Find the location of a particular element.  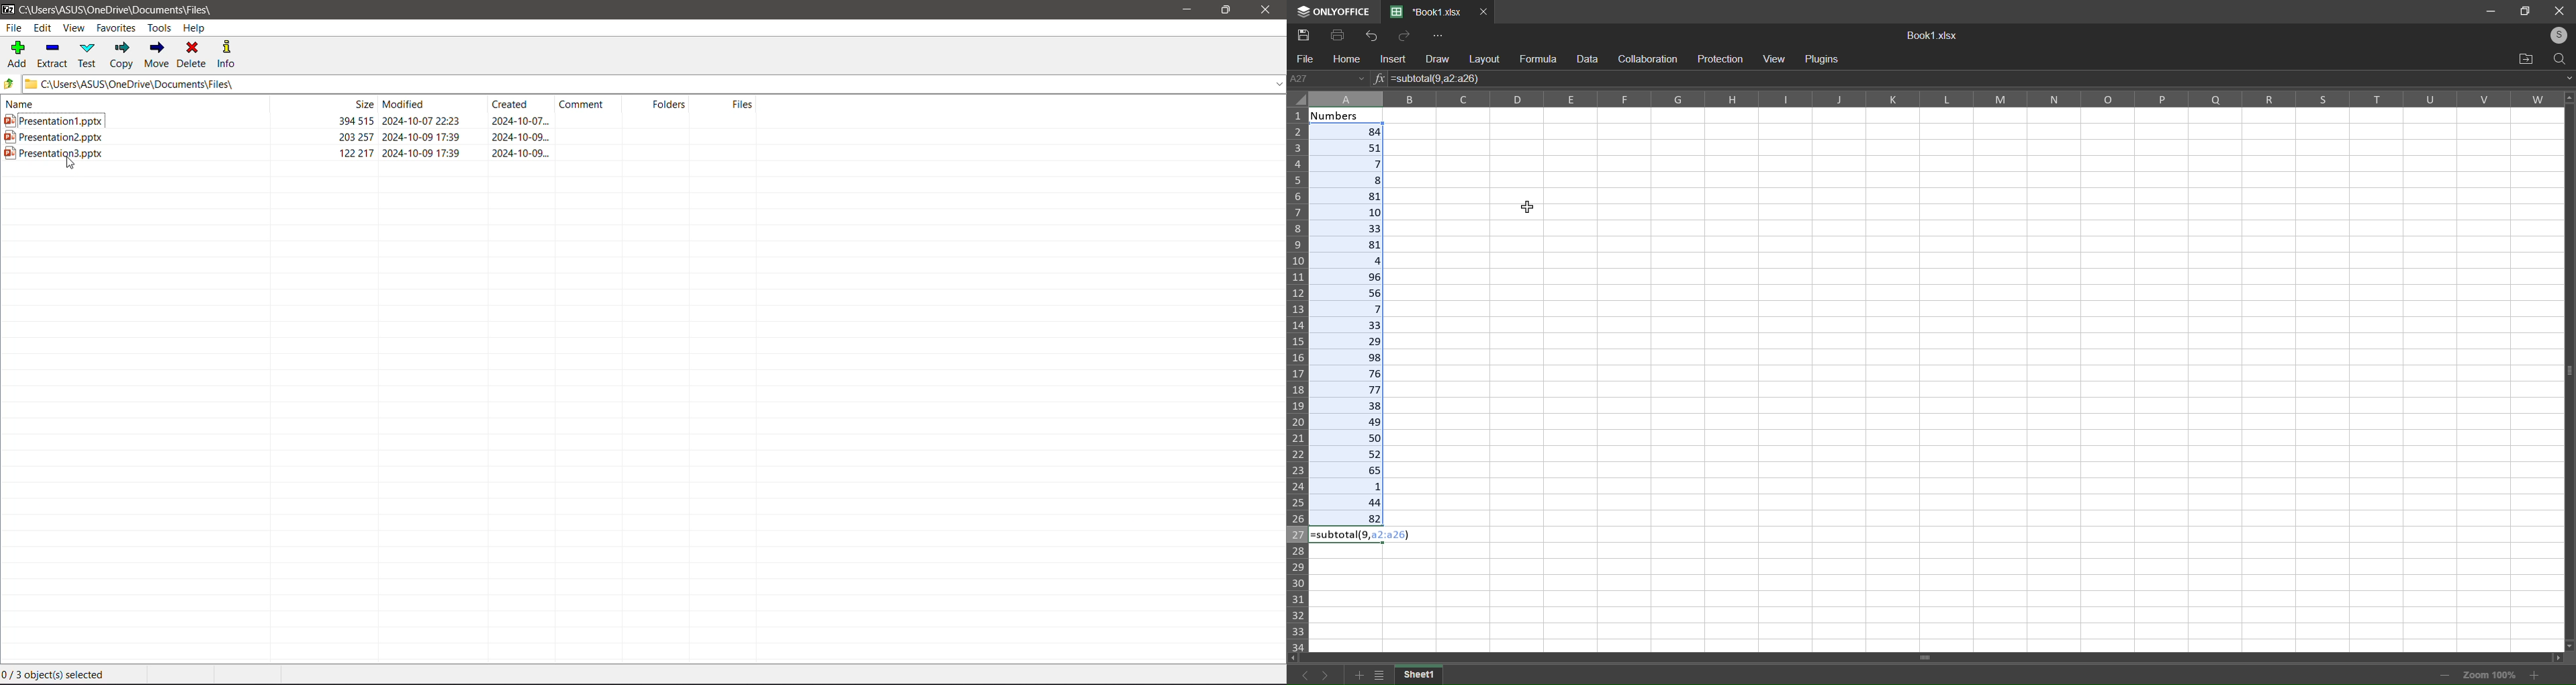

Modified Date is located at coordinates (433, 104).